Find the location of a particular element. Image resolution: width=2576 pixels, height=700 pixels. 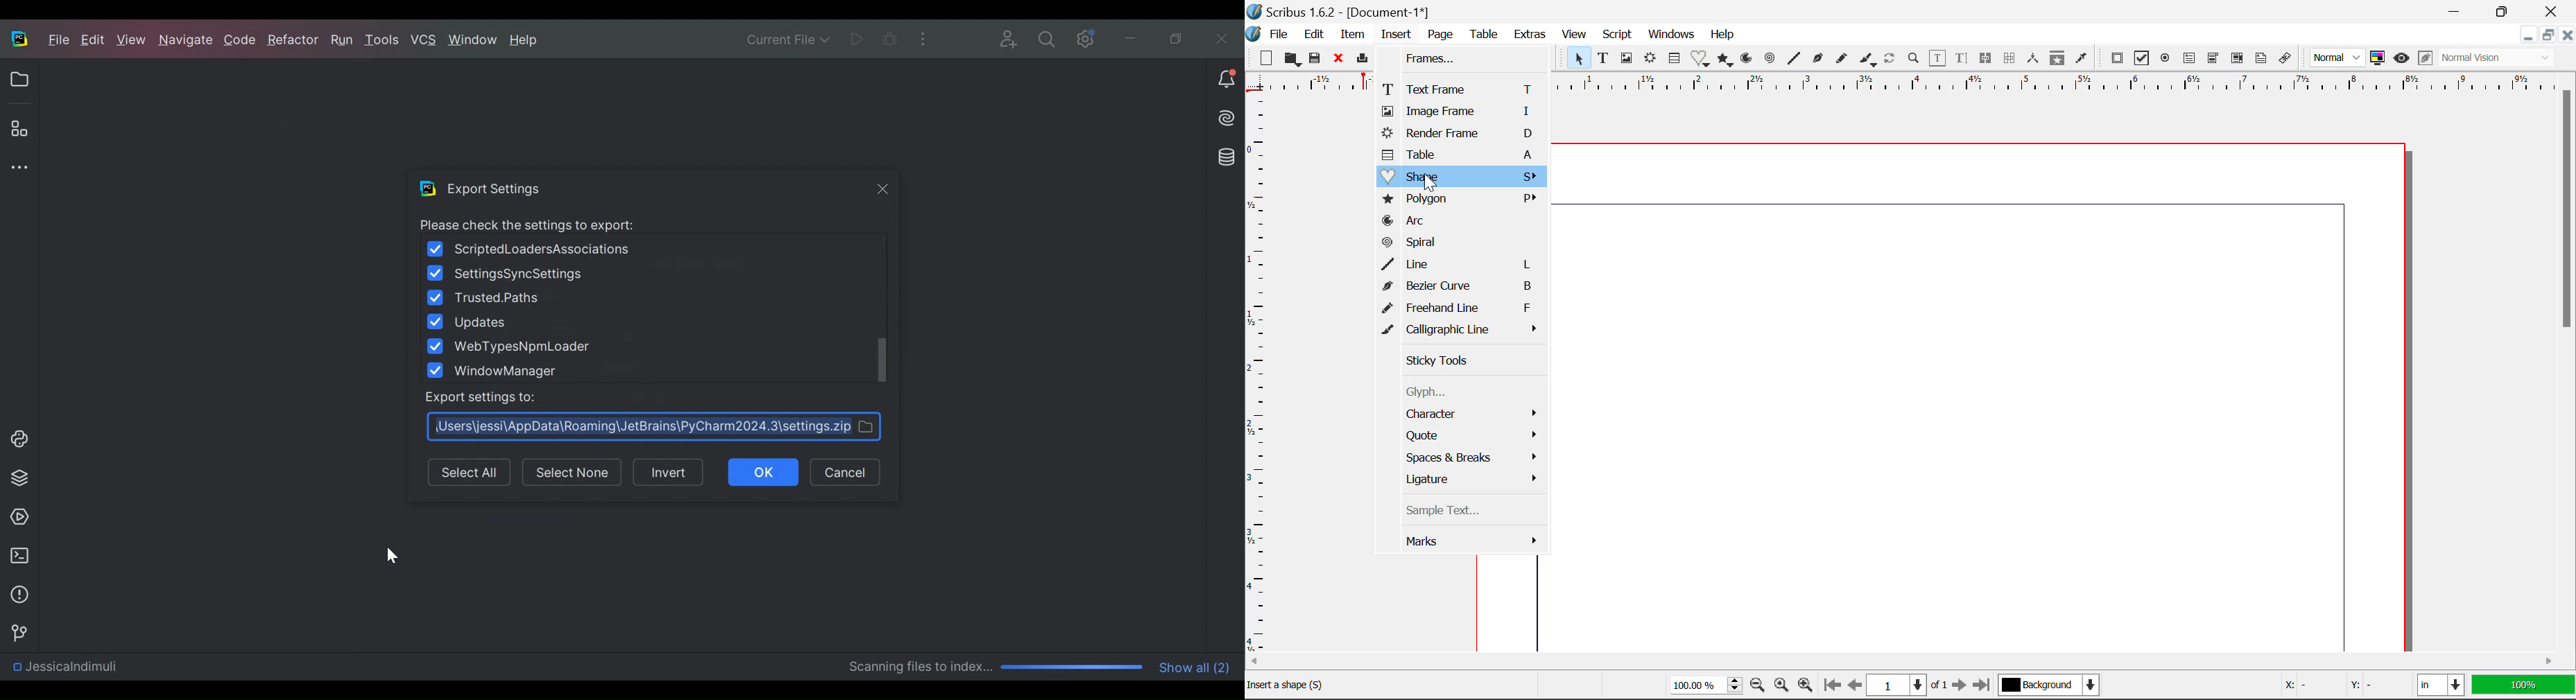

Pdf Combo box is located at coordinates (2214, 60).